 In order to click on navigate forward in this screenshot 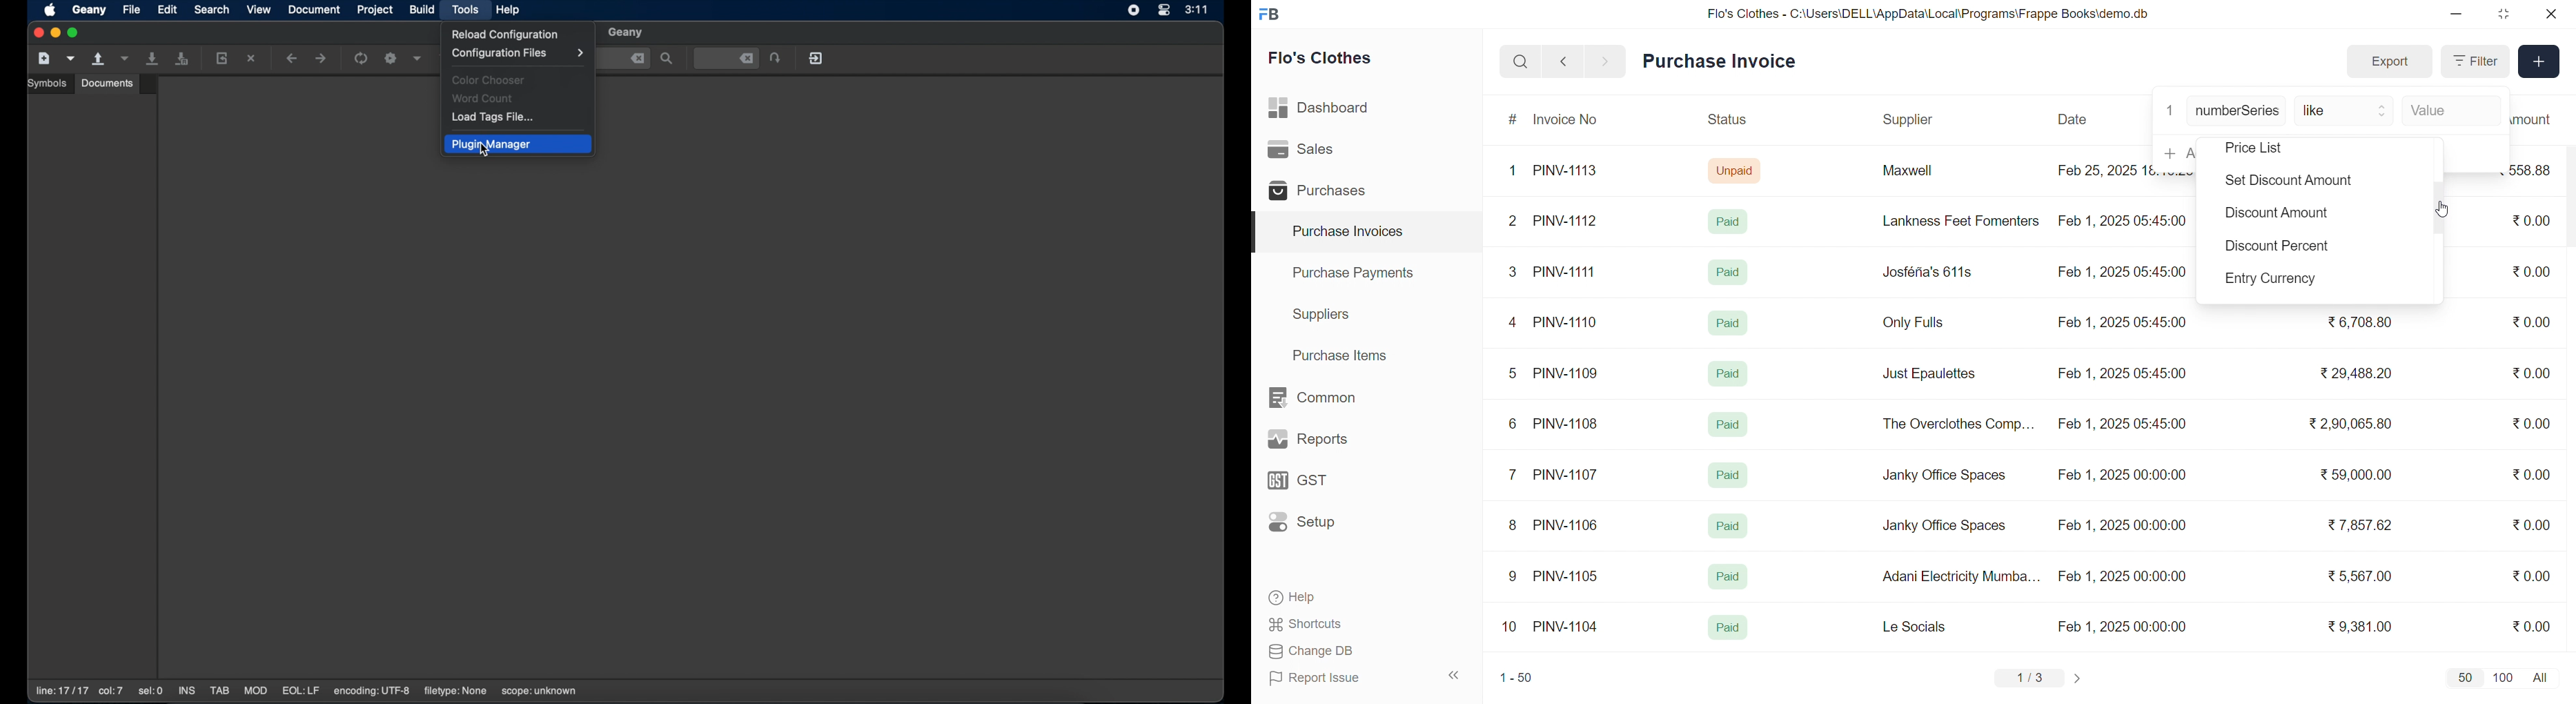, I will do `click(1606, 60)`.